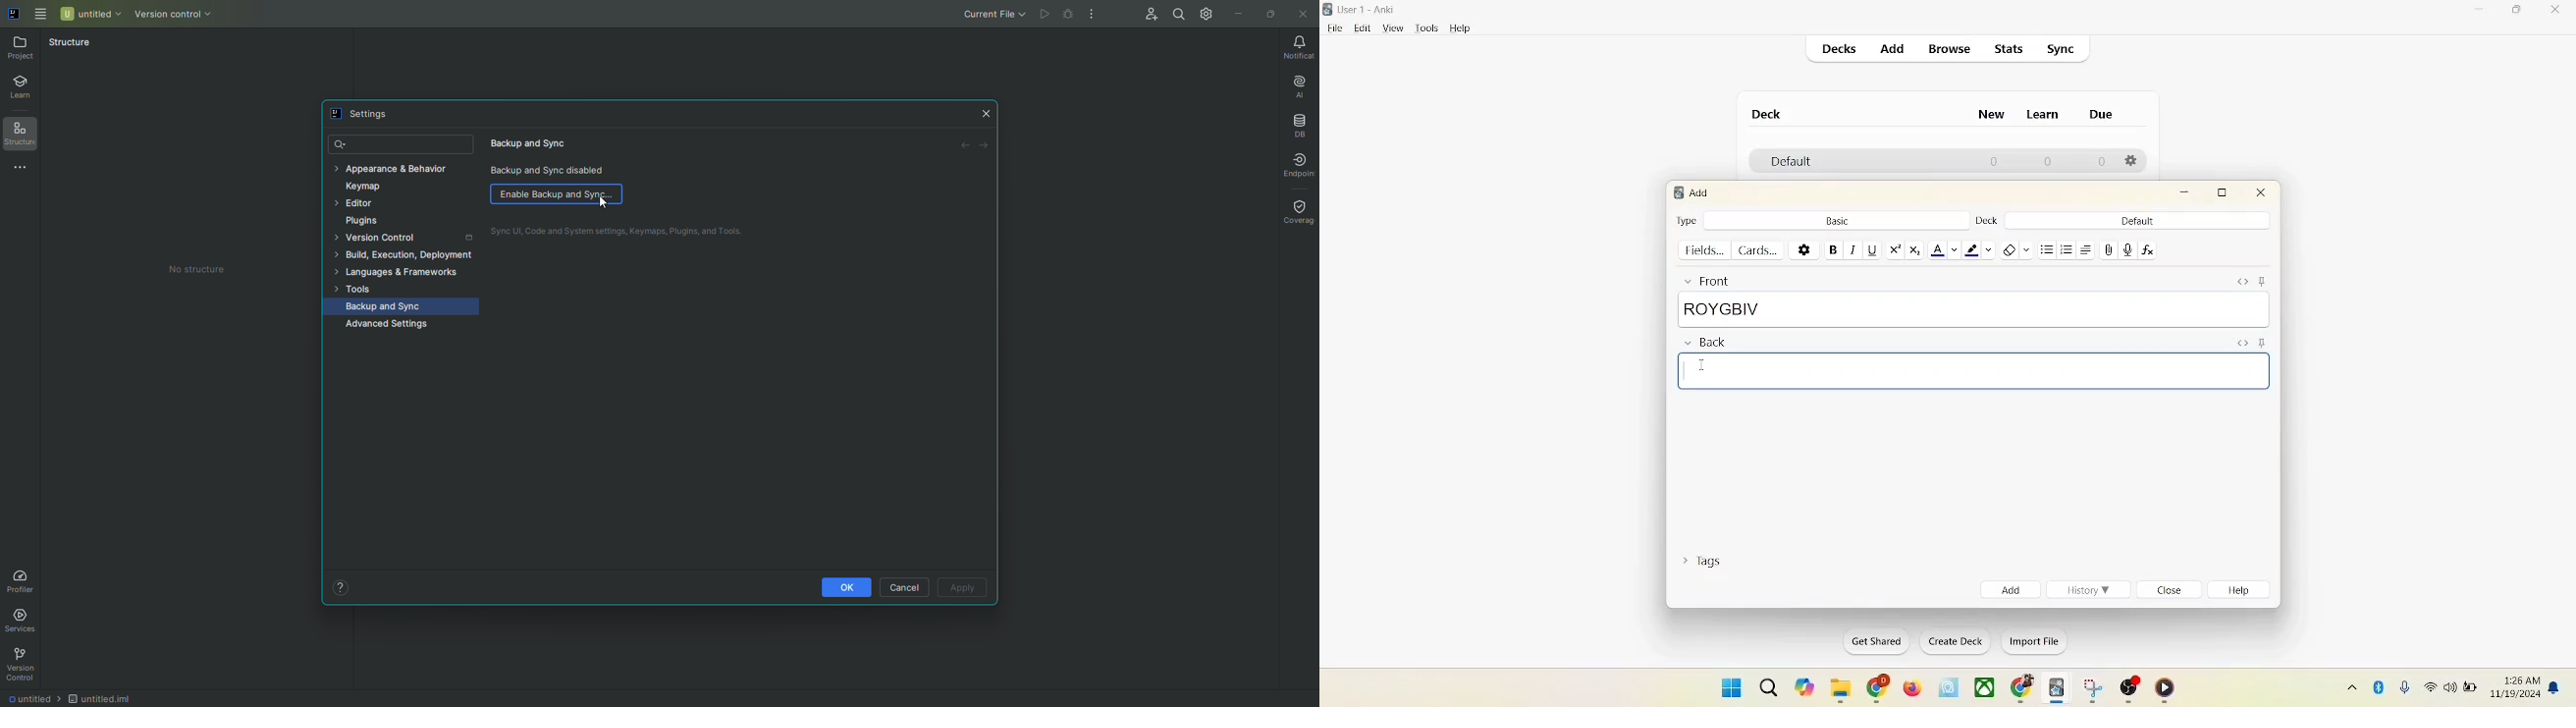 This screenshot has height=728, width=2576. What do you see at coordinates (1329, 9) in the screenshot?
I see `logo` at bounding box center [1329, 9].